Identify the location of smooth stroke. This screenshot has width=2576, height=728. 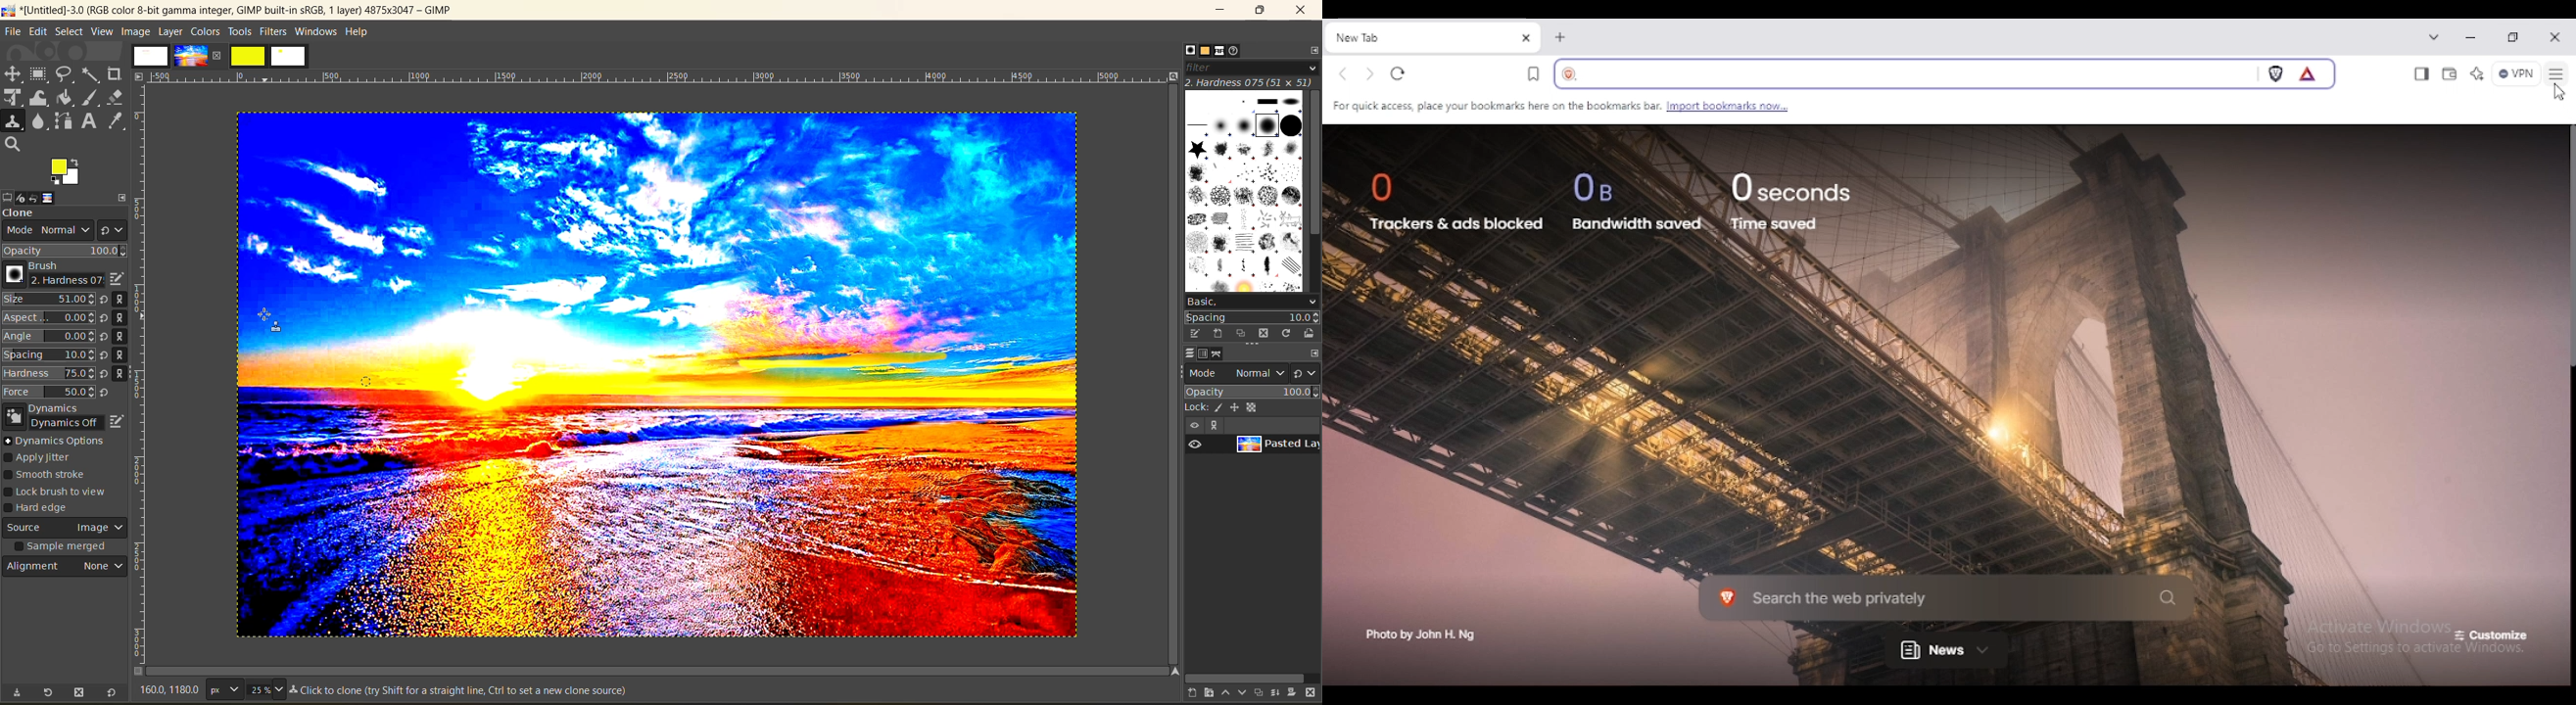
(50, 476).